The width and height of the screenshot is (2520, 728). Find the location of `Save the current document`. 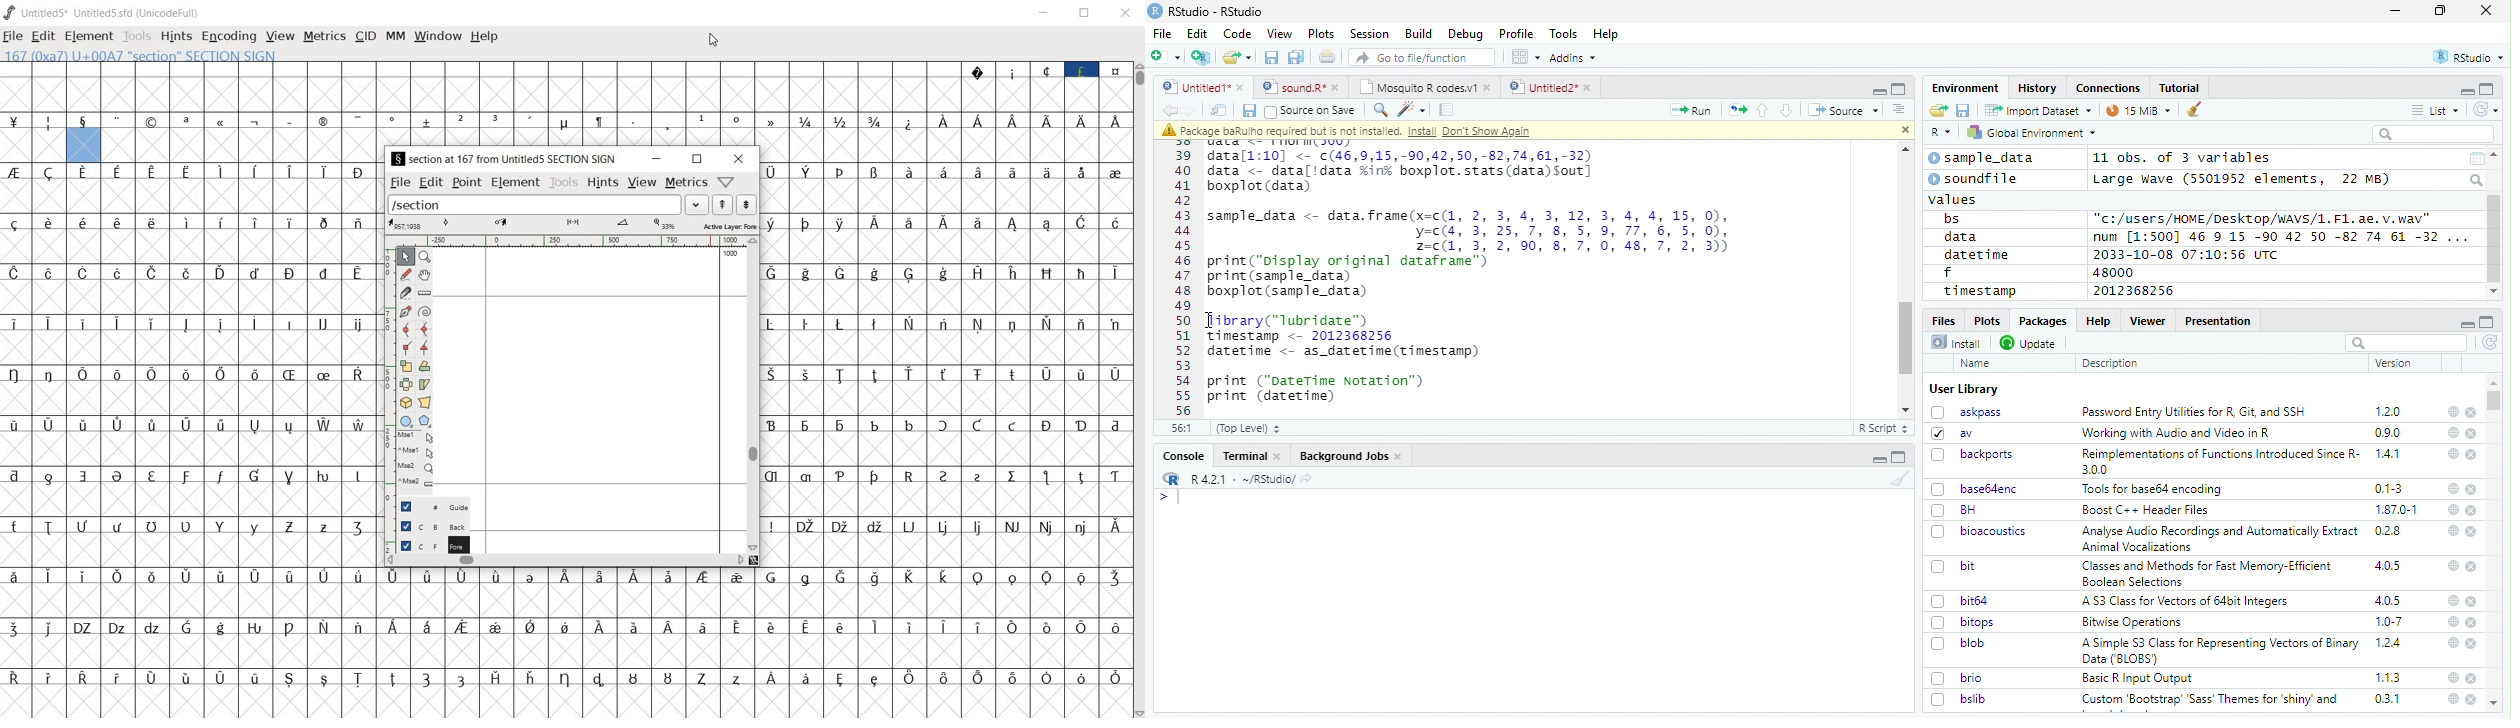

Save the current document is located at coordinates (1272, 58).